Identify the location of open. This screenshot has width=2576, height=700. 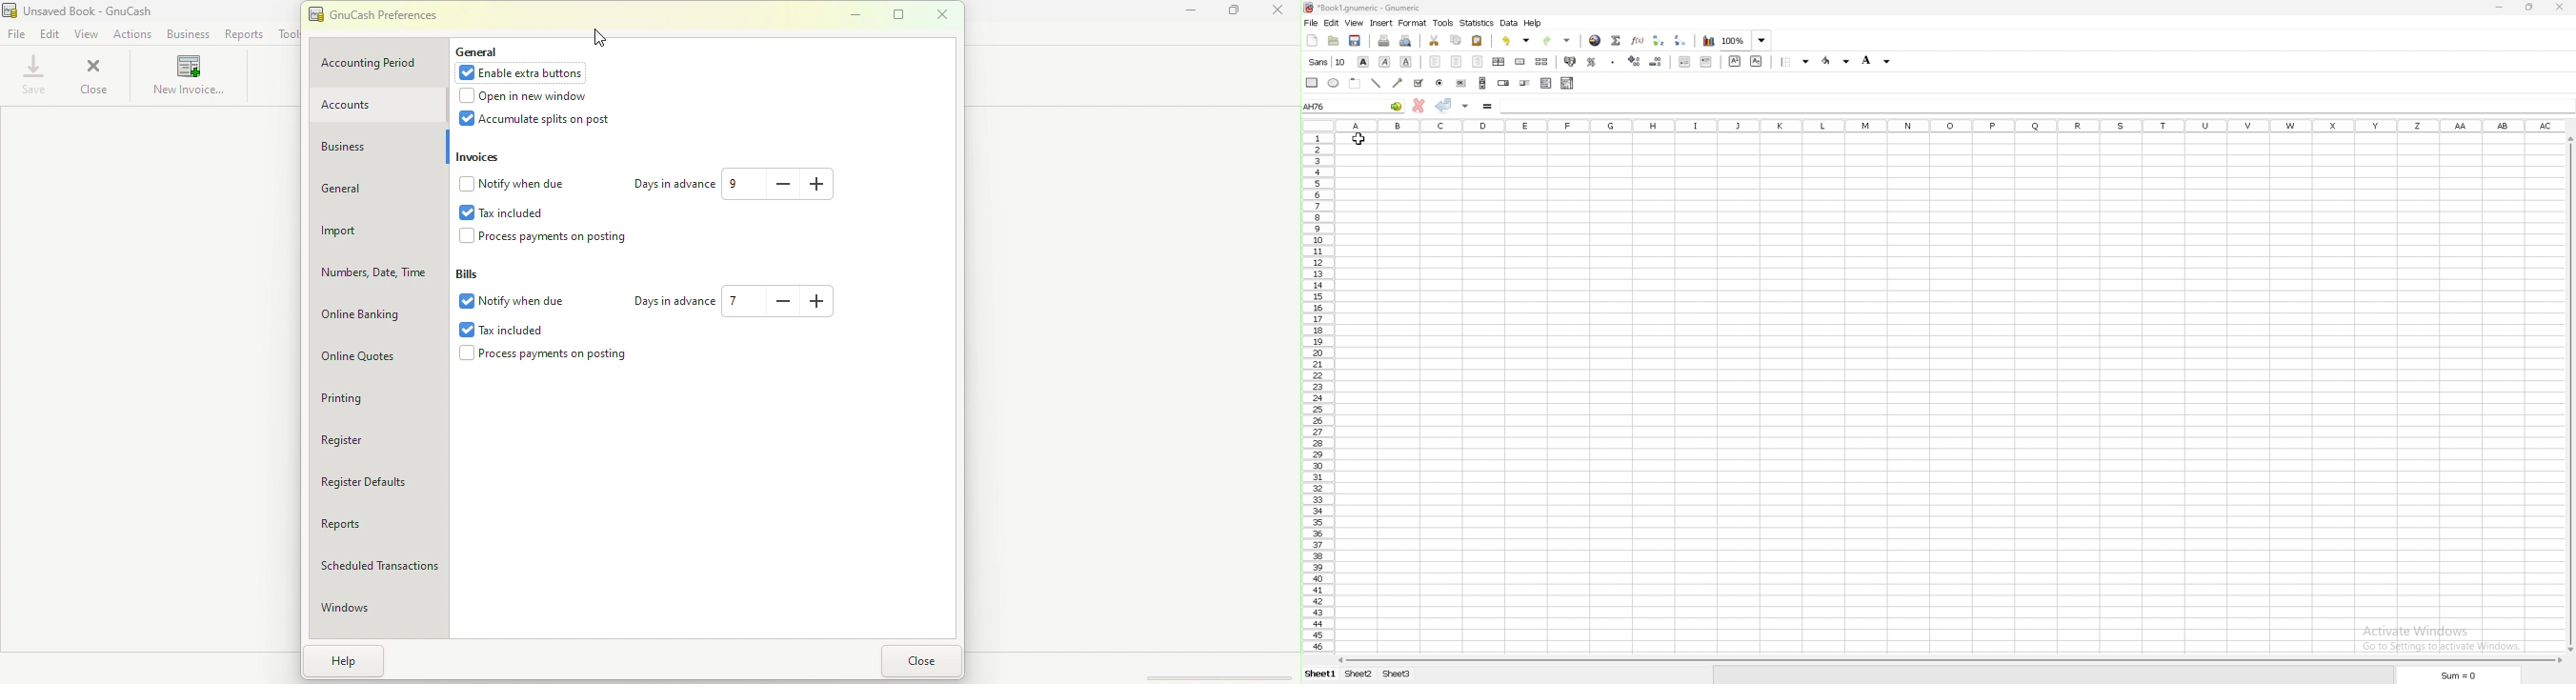
(1334, 41).